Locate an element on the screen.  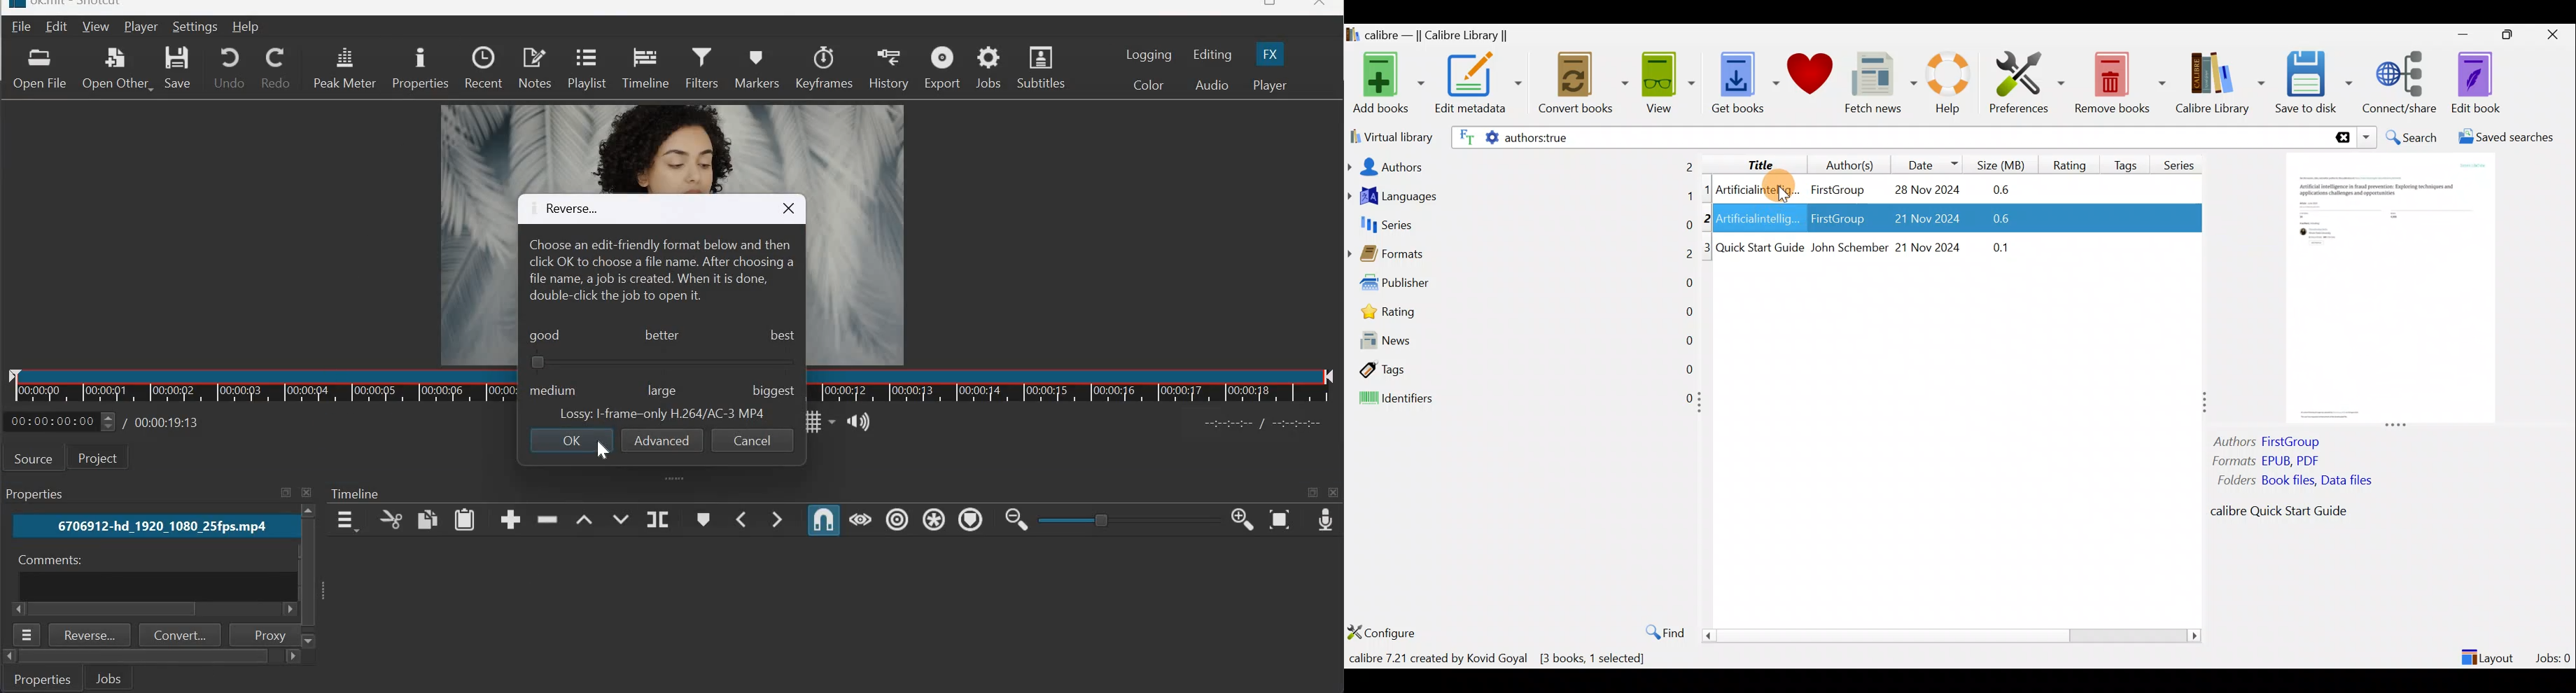
Zoom Timeline out is located at coordinates (1016, 522).